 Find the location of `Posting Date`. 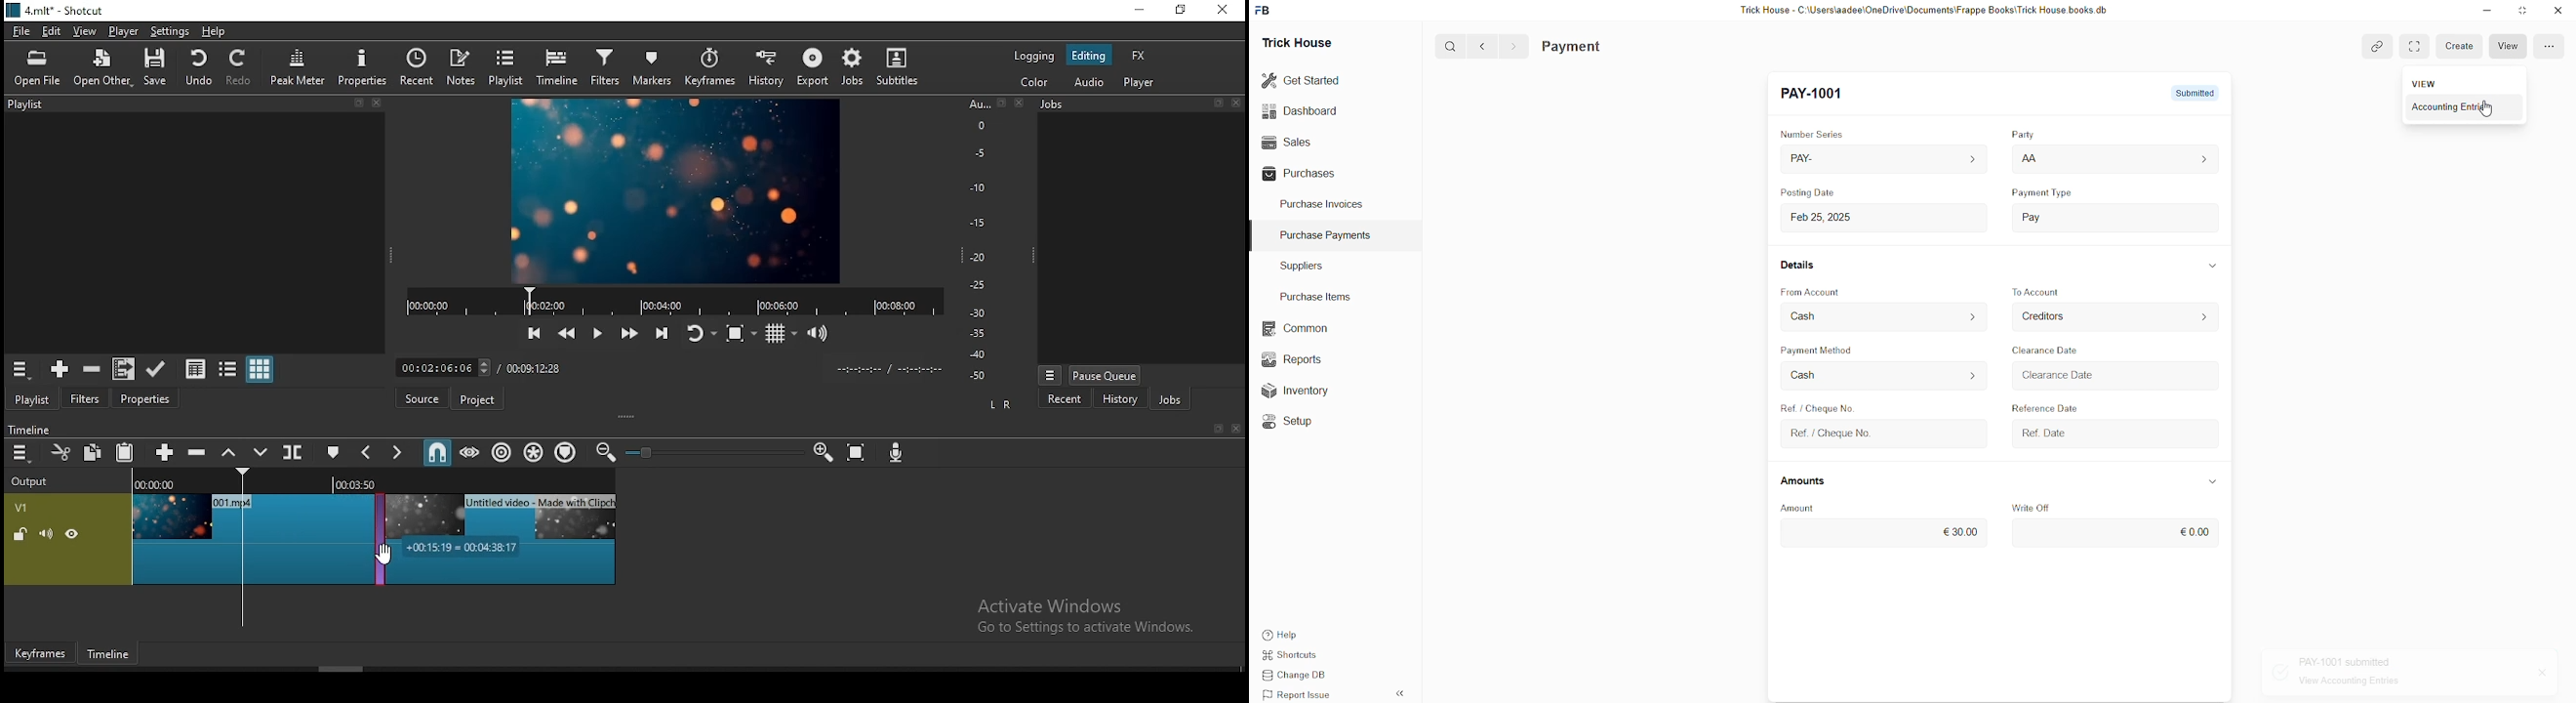

Posting Date is located at coordinates (1813, 195).